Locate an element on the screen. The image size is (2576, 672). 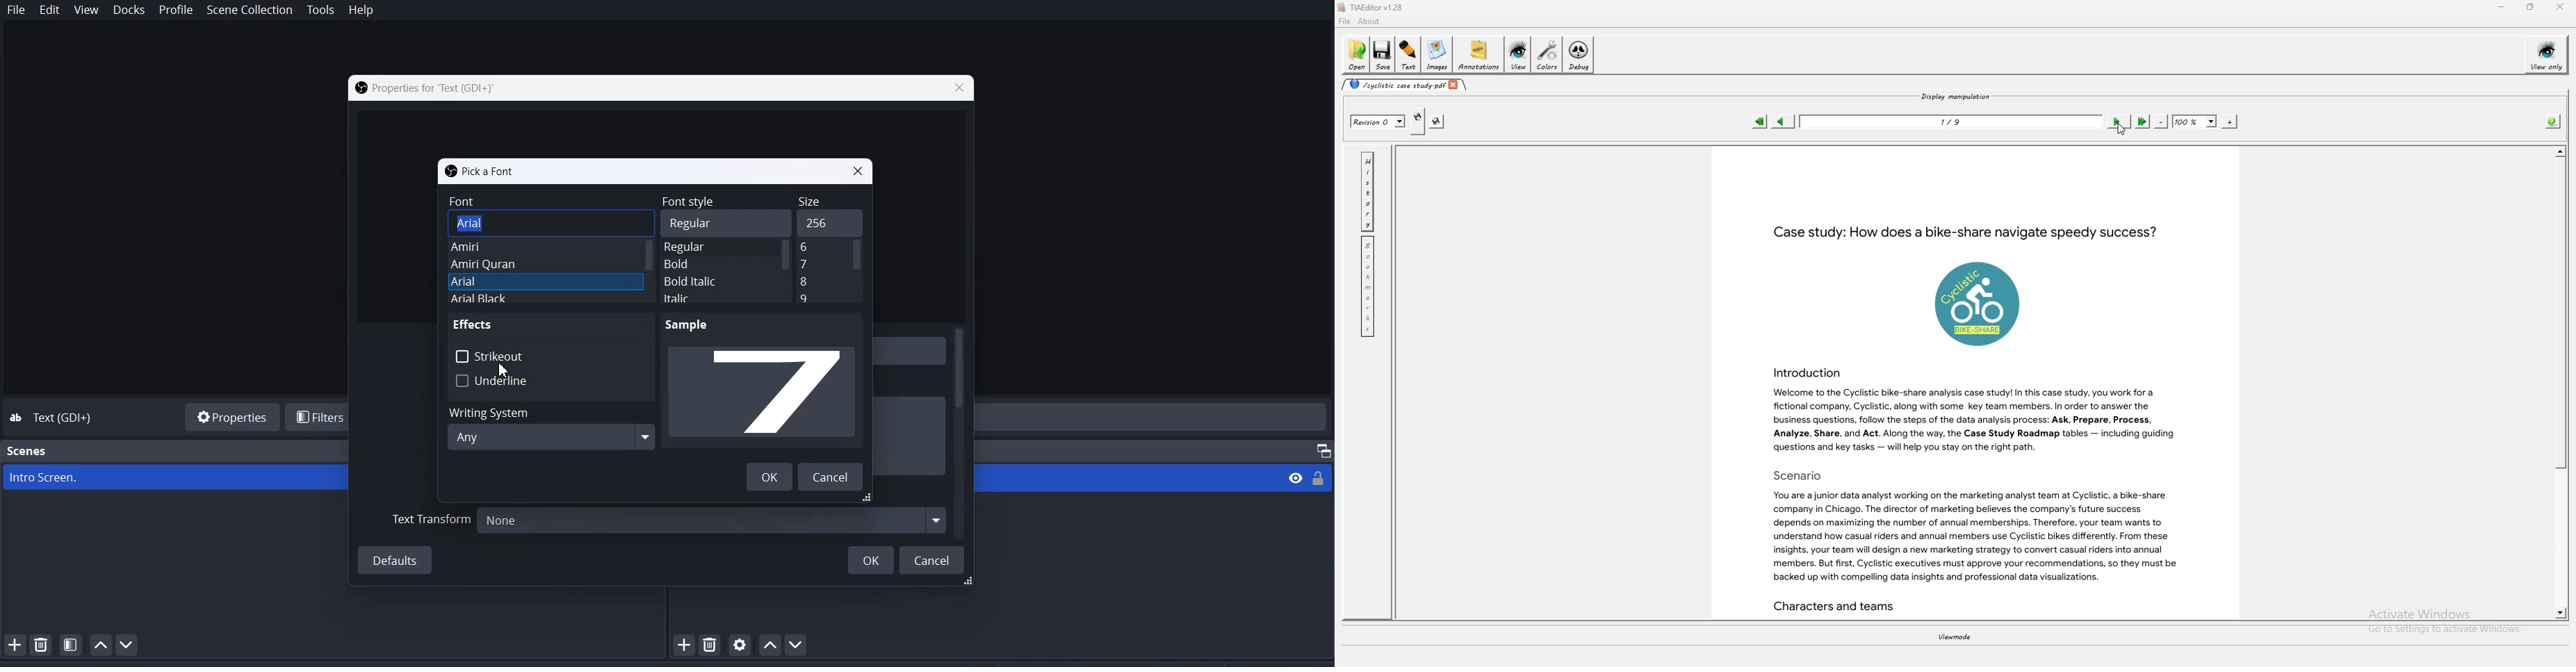
Edit is located at coordinates (50, 11).